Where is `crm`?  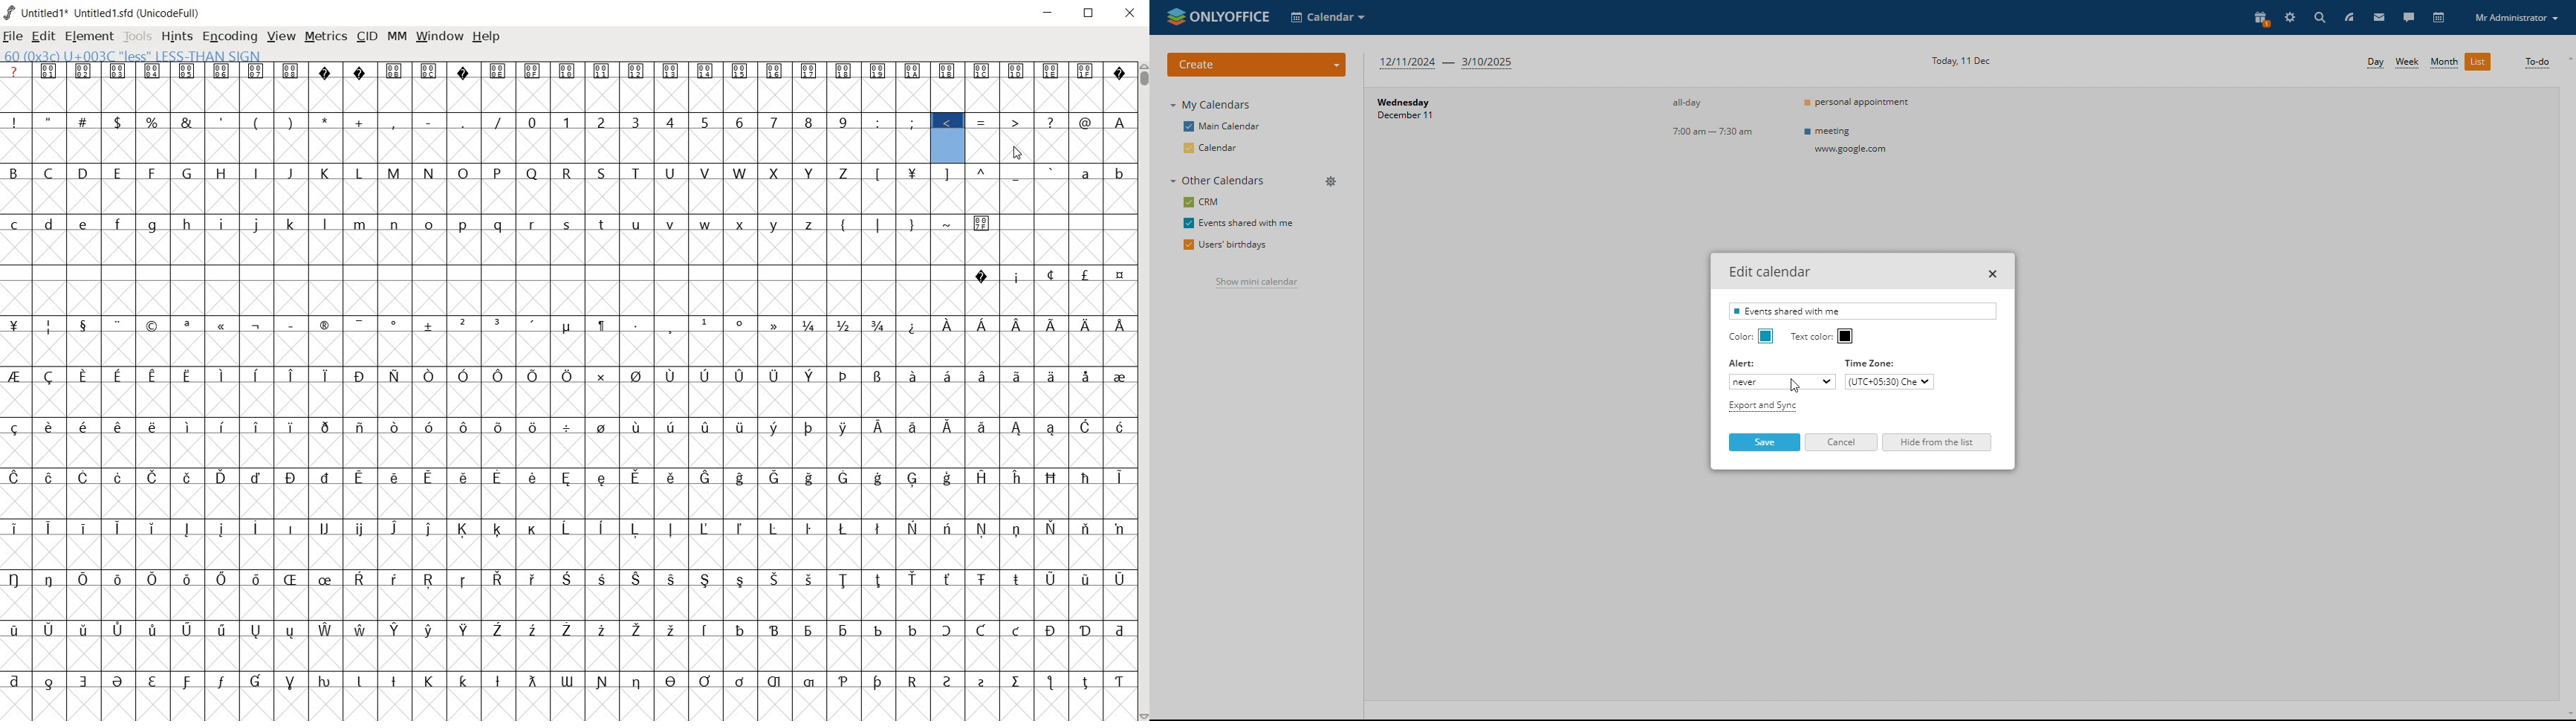 crm is located at coordinates (1203, 202).